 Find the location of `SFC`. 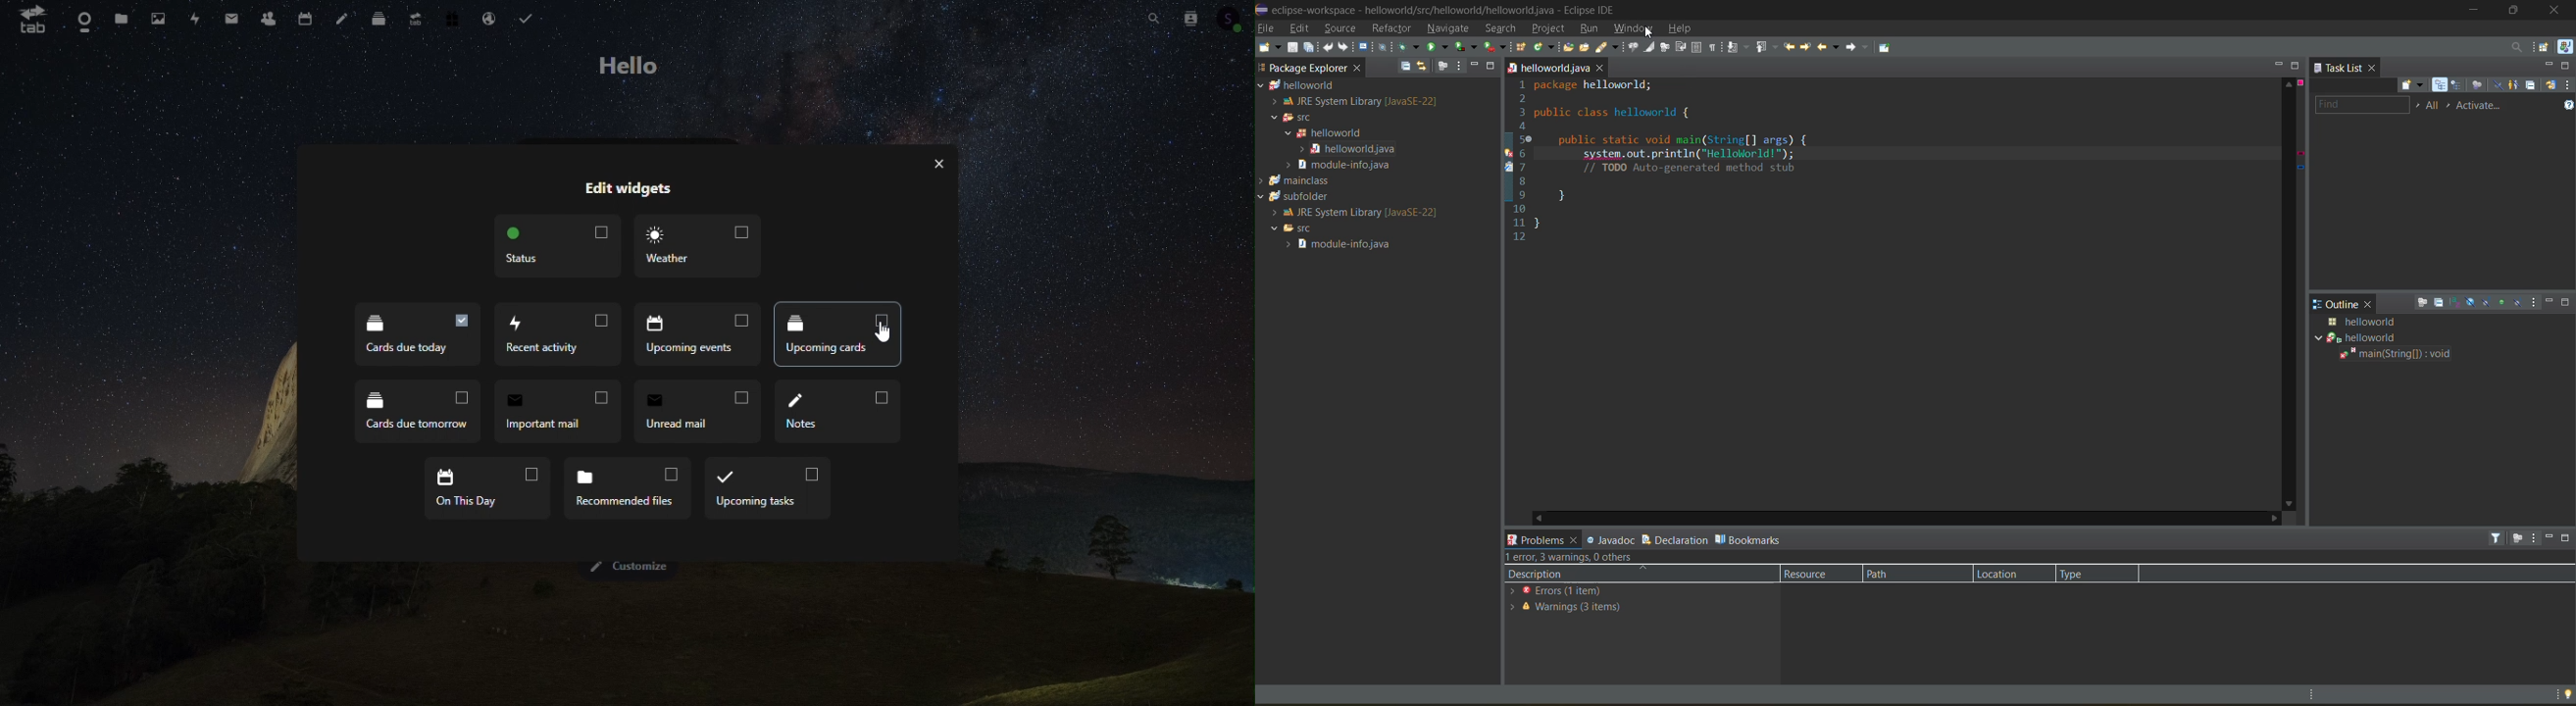

SFC is located at coordinates (1294, 230).